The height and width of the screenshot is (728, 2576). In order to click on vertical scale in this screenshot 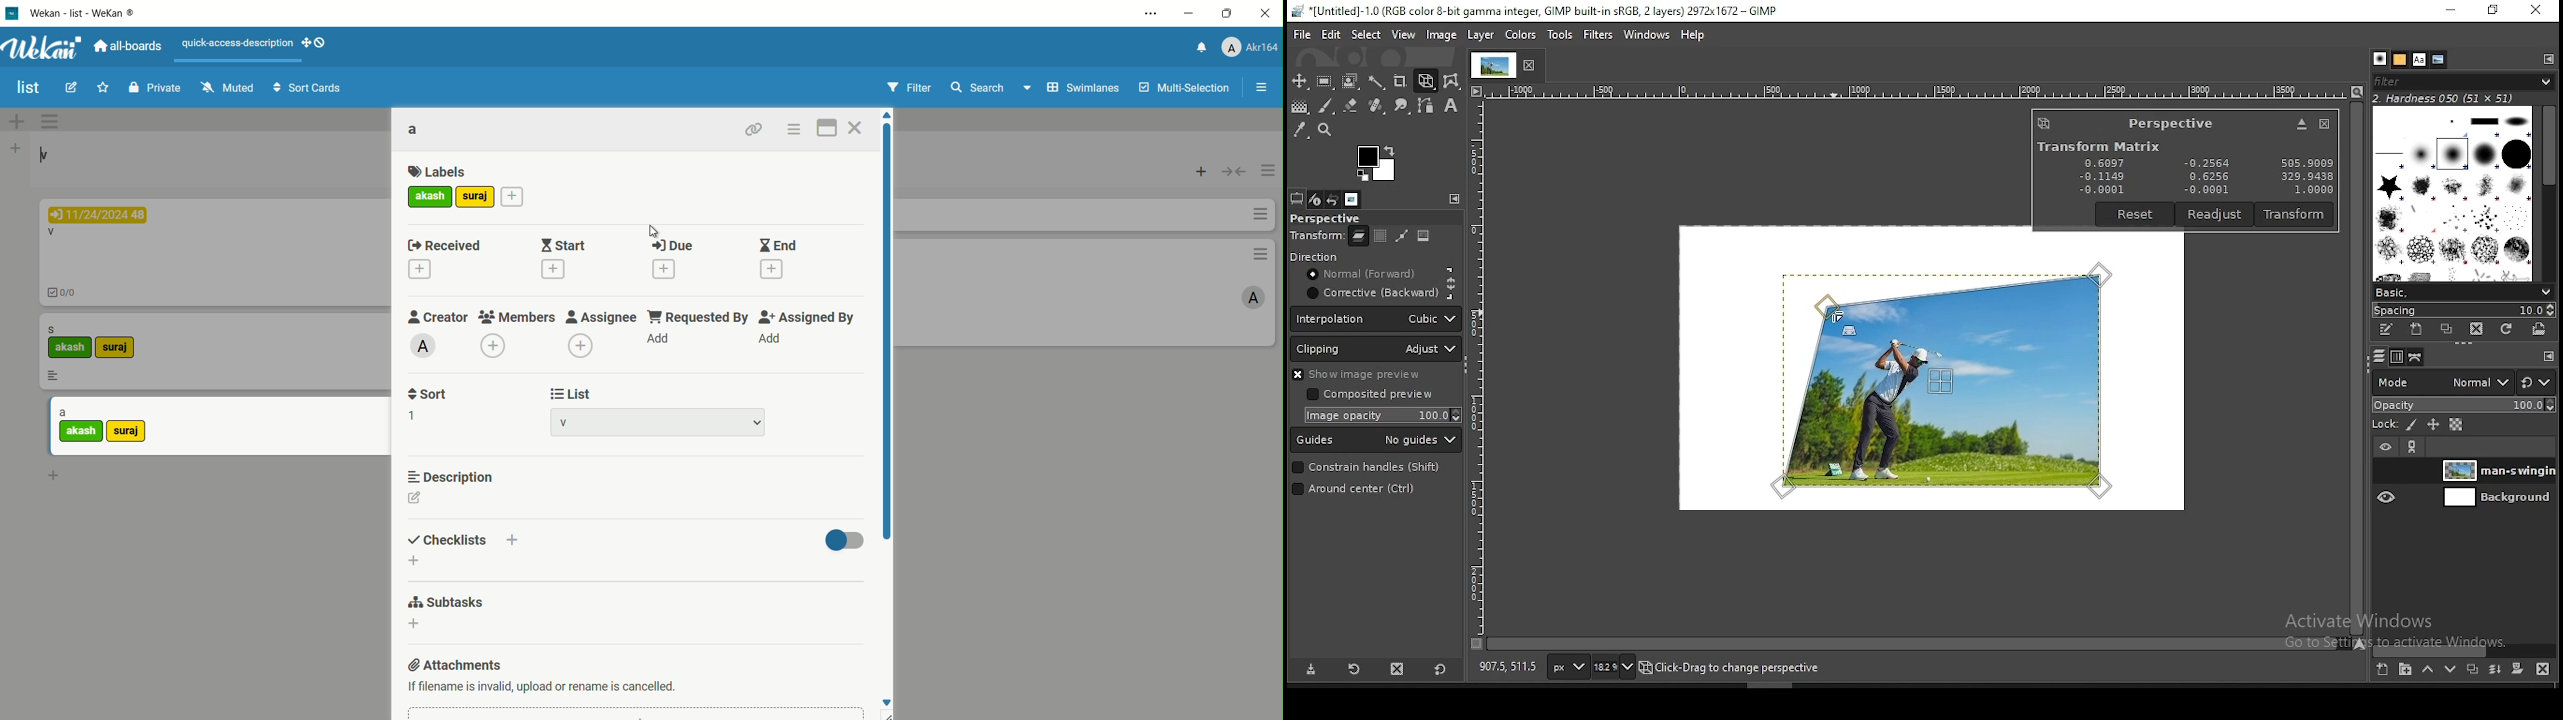, I will do `click(1480, 366)`.